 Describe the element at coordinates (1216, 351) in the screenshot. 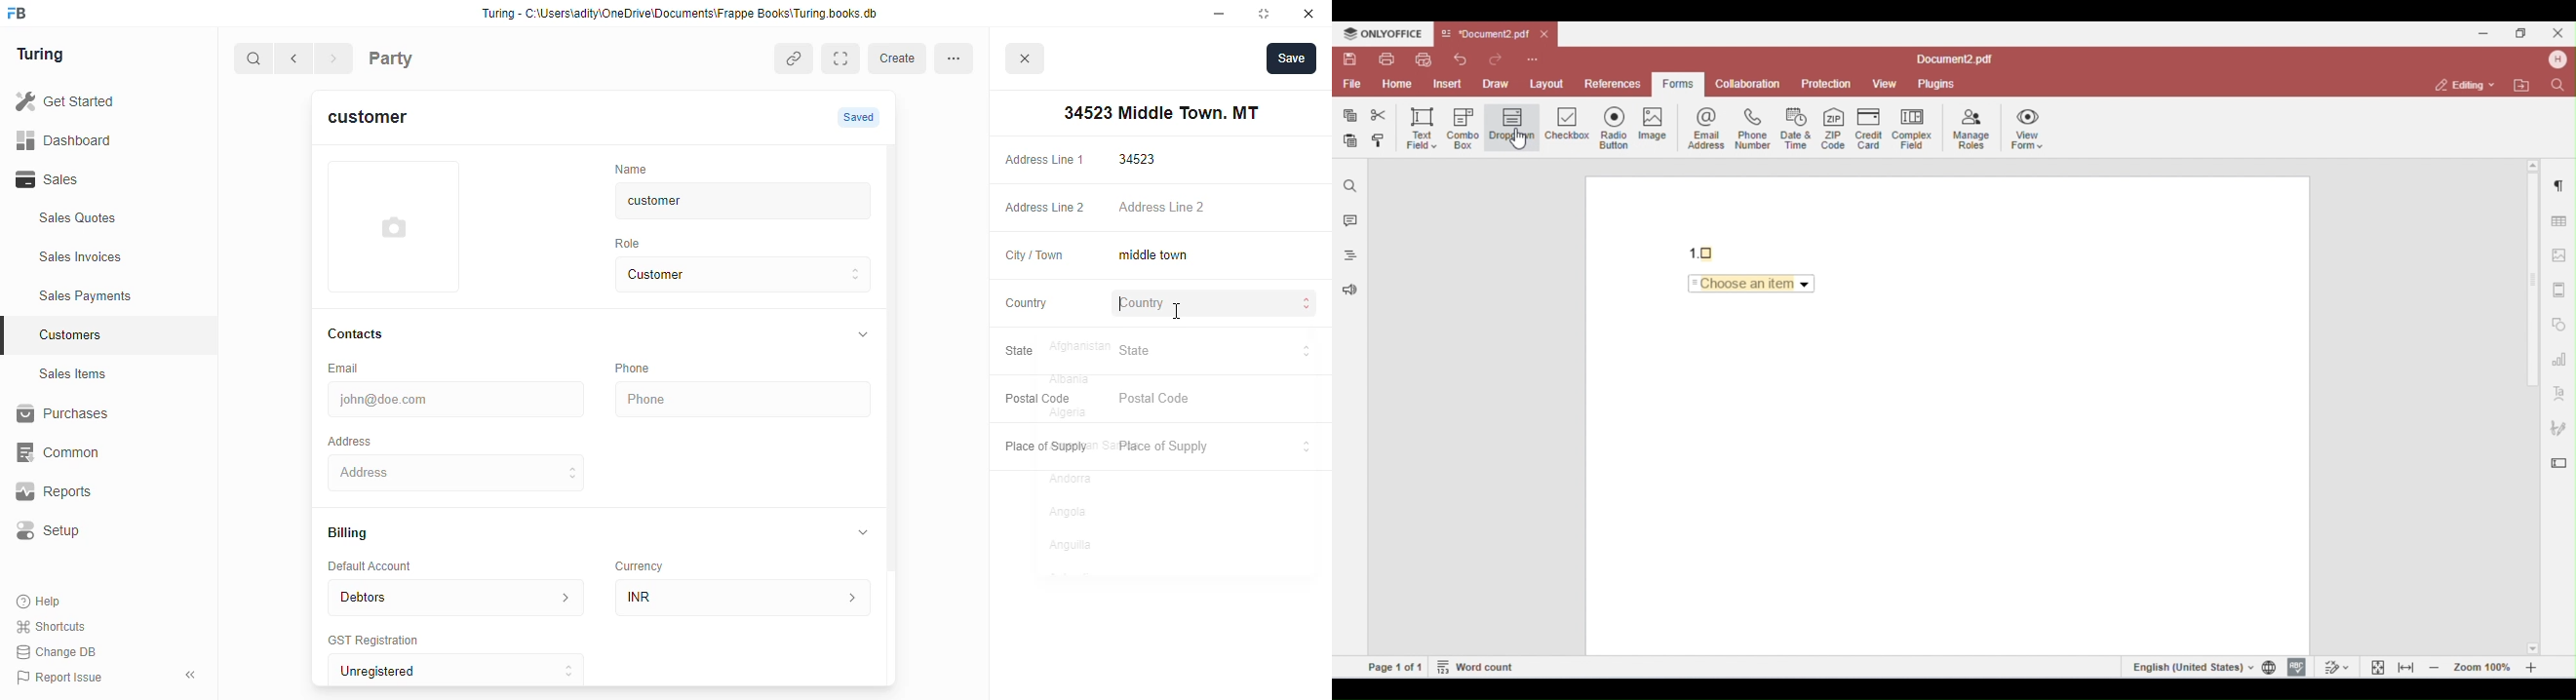

I see `State` at that location.